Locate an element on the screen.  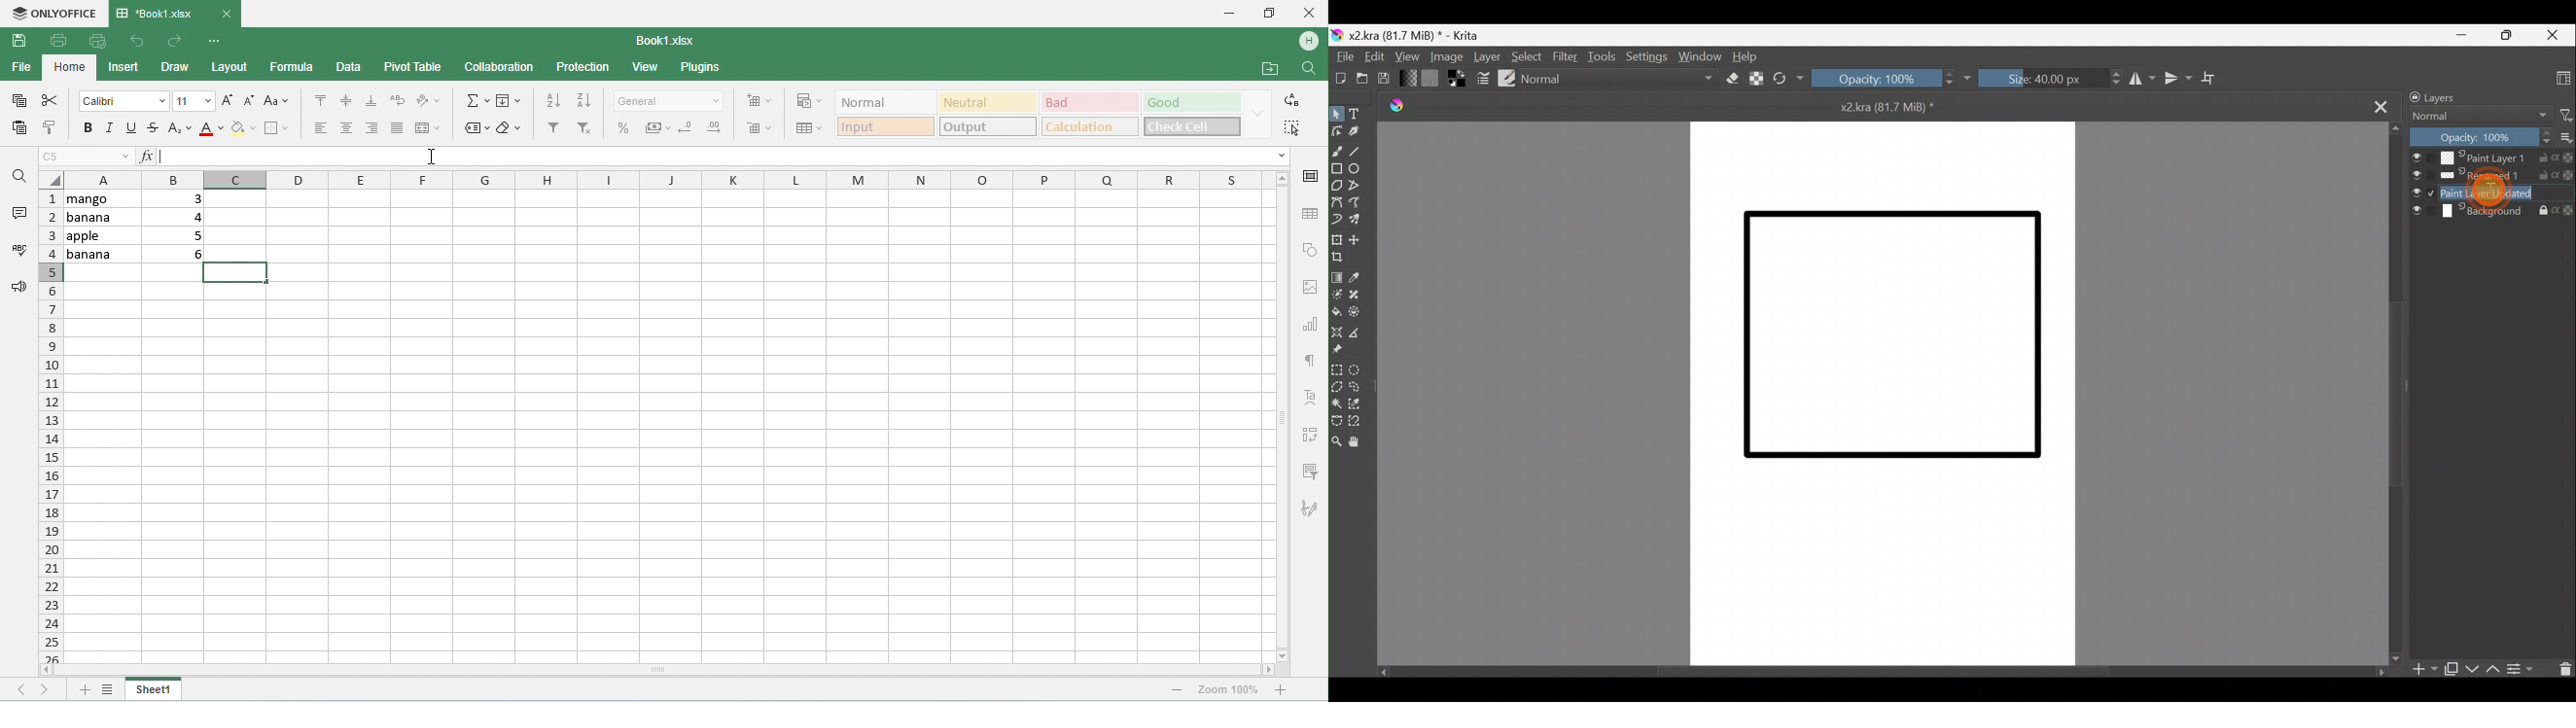
Freehand brush tool is located at coordinates (1337, 149).